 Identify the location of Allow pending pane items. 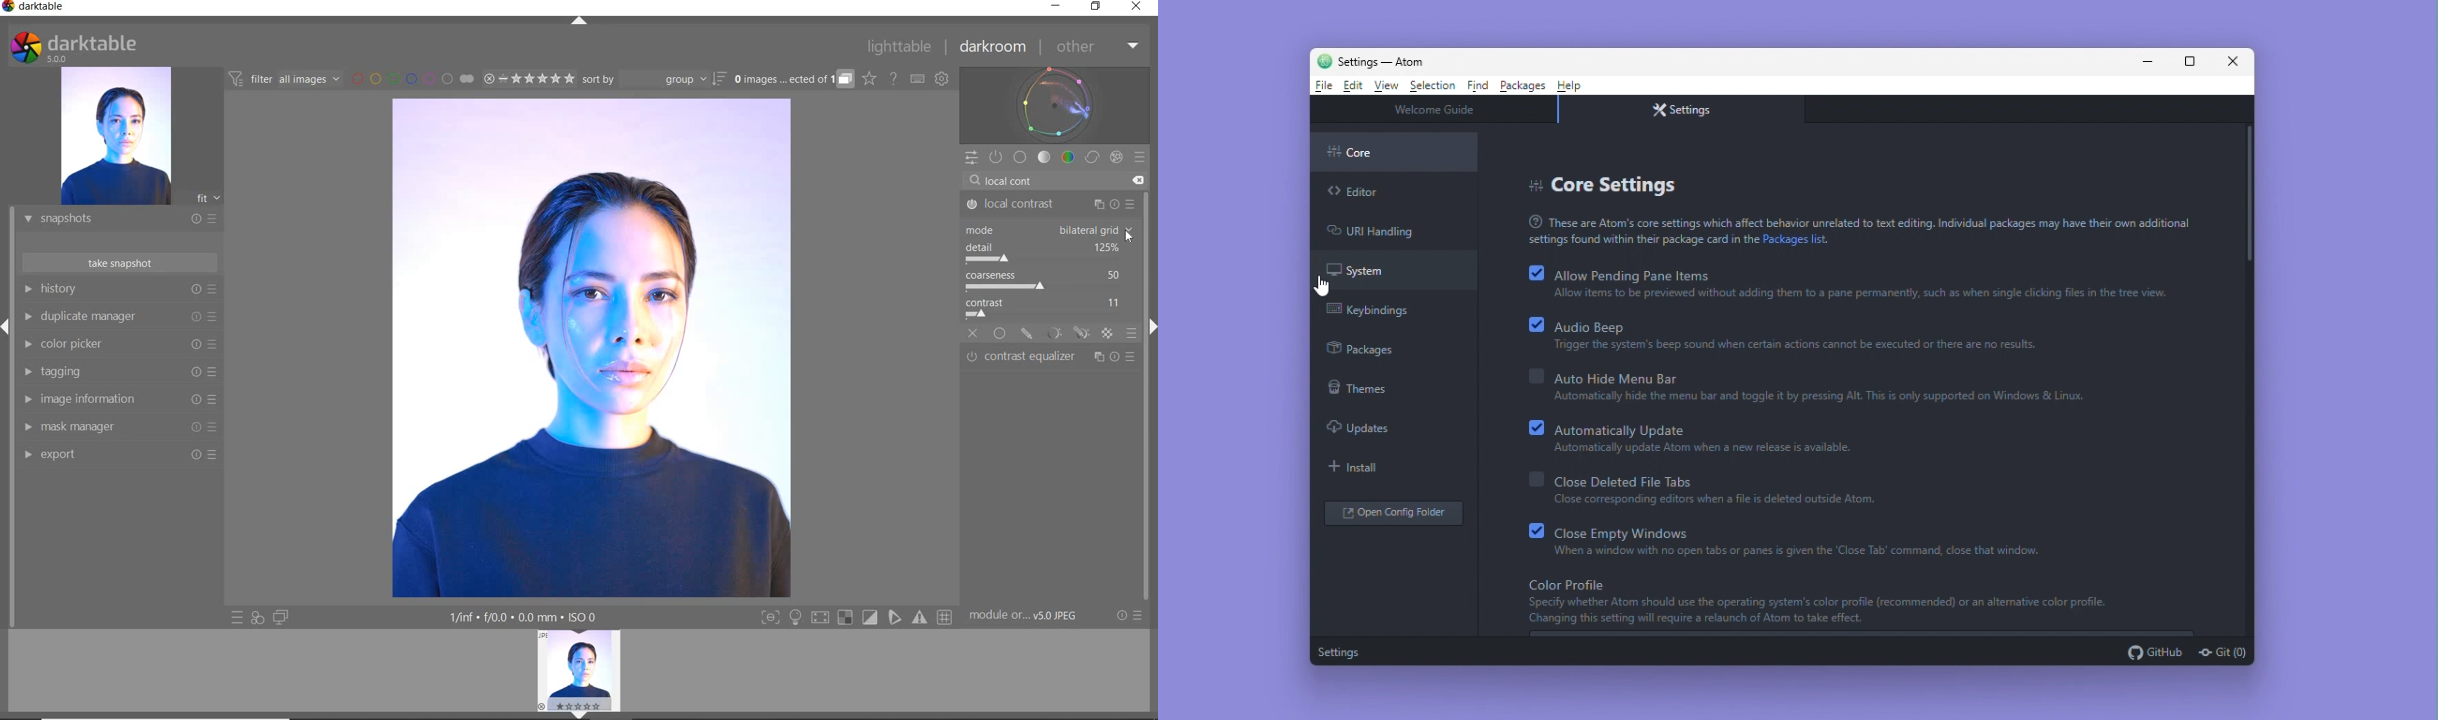
(1623, 271).